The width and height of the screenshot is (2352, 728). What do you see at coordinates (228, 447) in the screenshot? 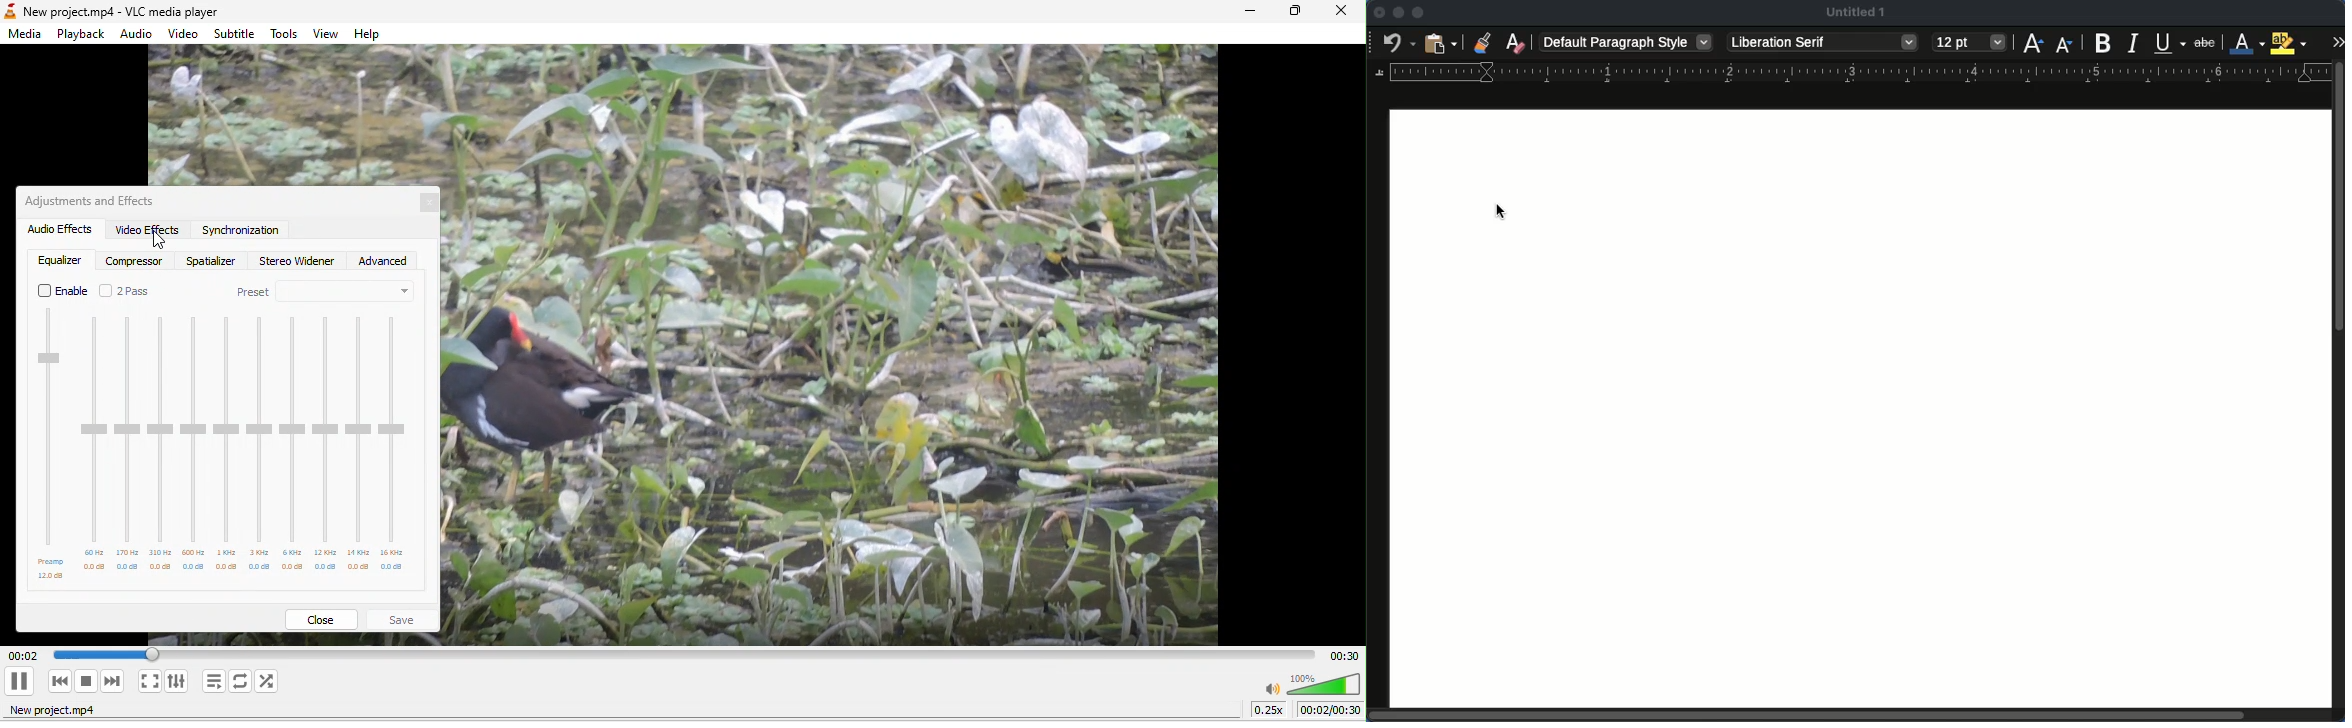
I see `enable` at bounding box center [228, 447].